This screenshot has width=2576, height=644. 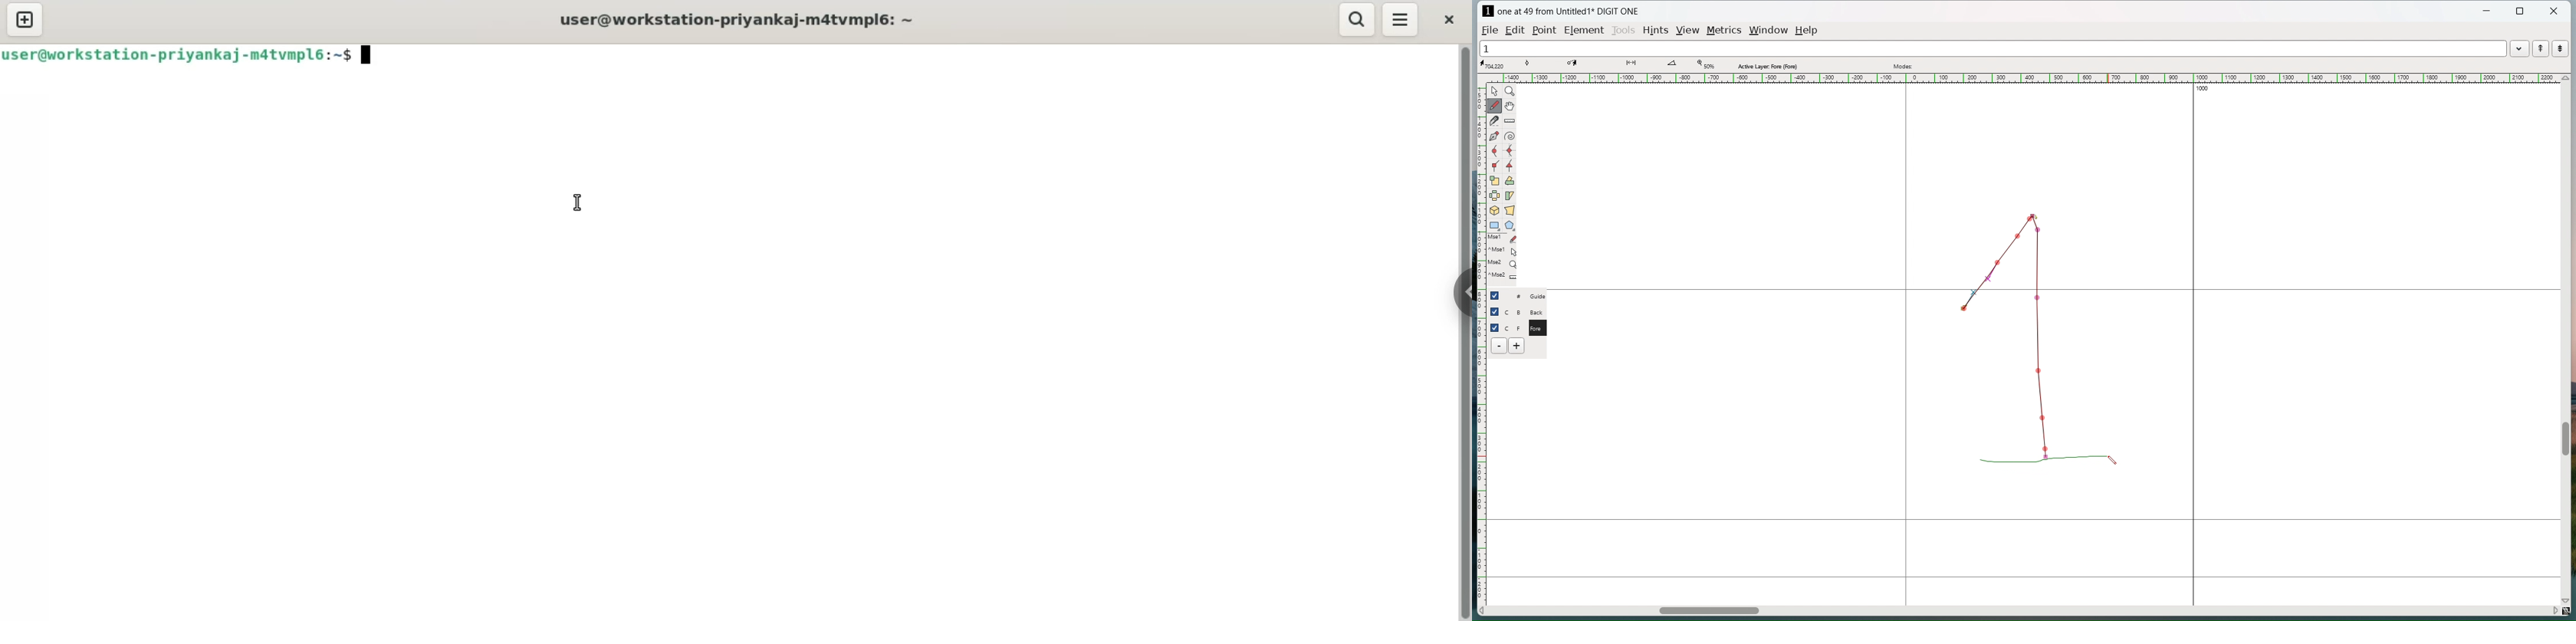 I want to click on scroll left, so click(x=1482, y=611).